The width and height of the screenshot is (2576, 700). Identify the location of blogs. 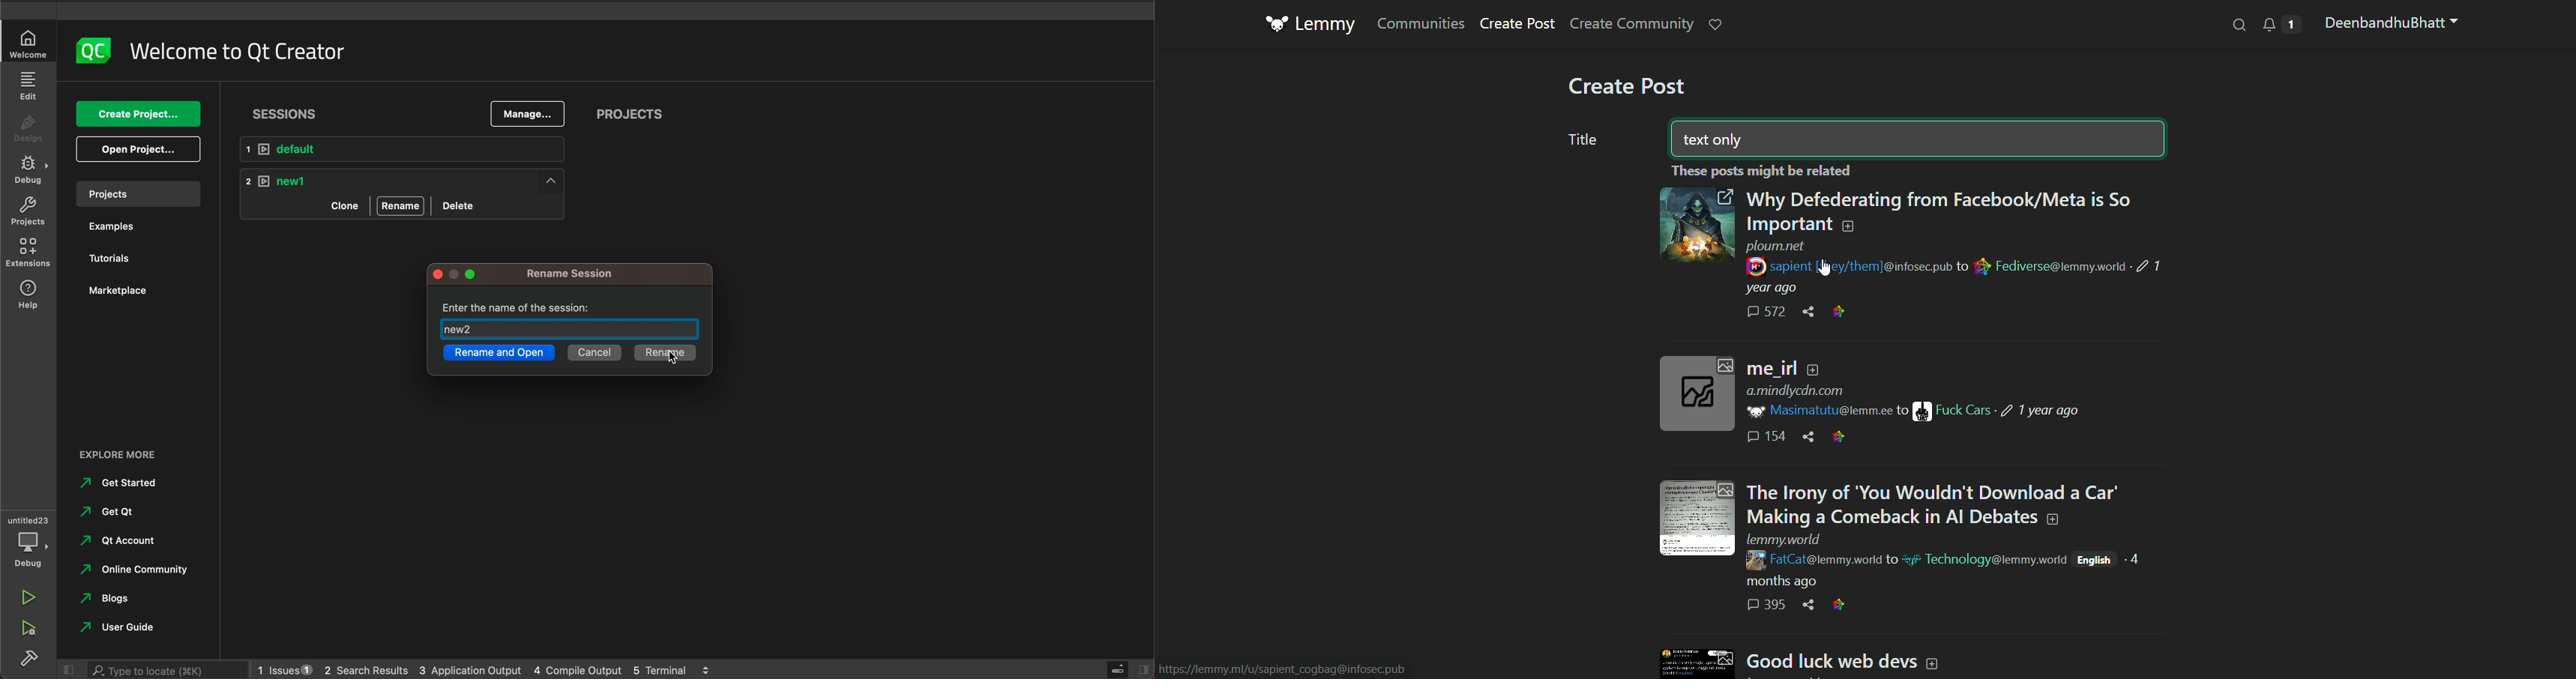
(111, 598).